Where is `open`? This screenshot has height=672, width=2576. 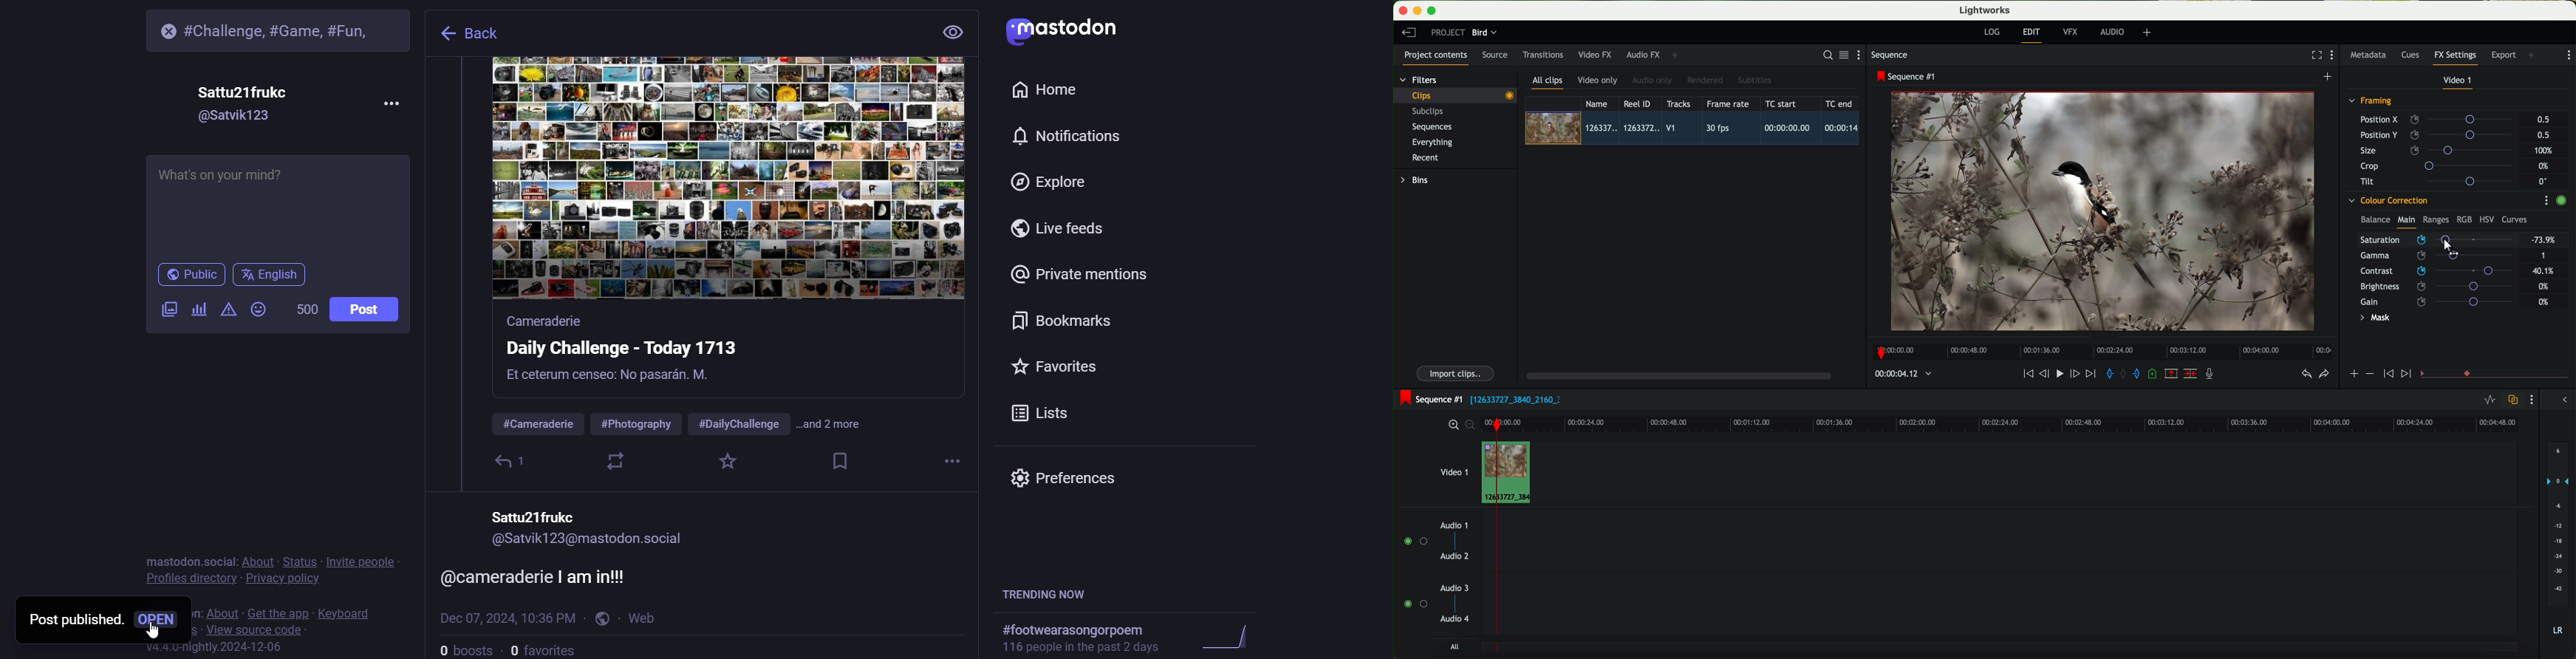 open is located at coordinates (159, 617).